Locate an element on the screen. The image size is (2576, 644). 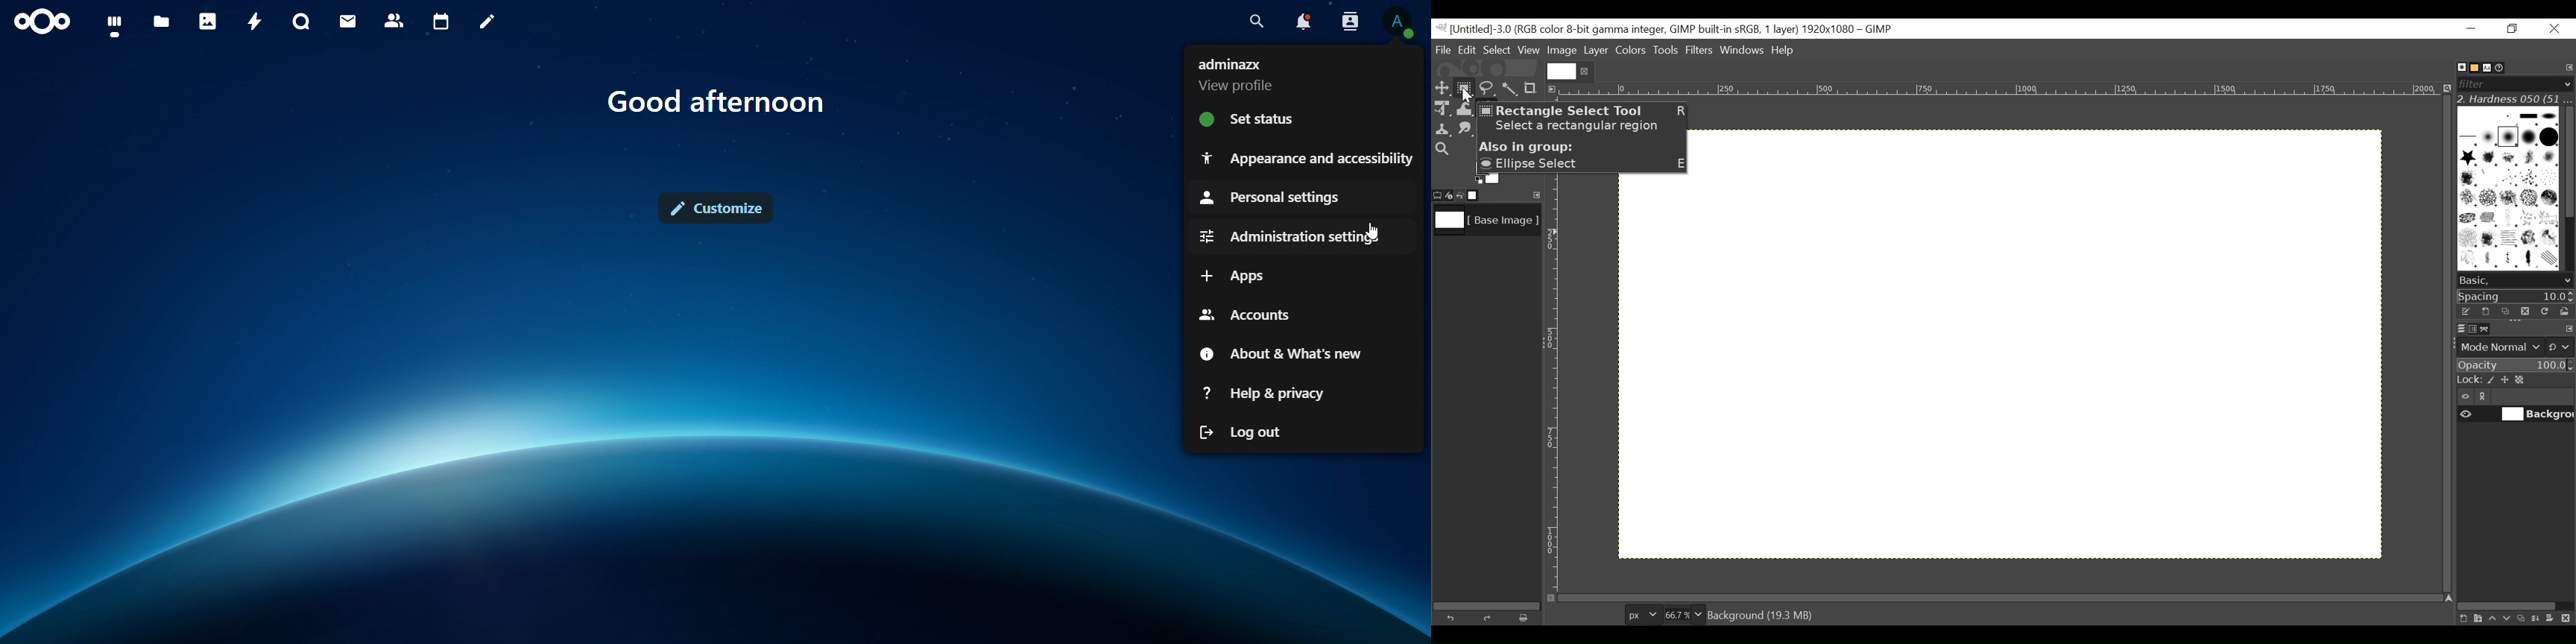
Item visibility is located at coordinates (2466, 397).